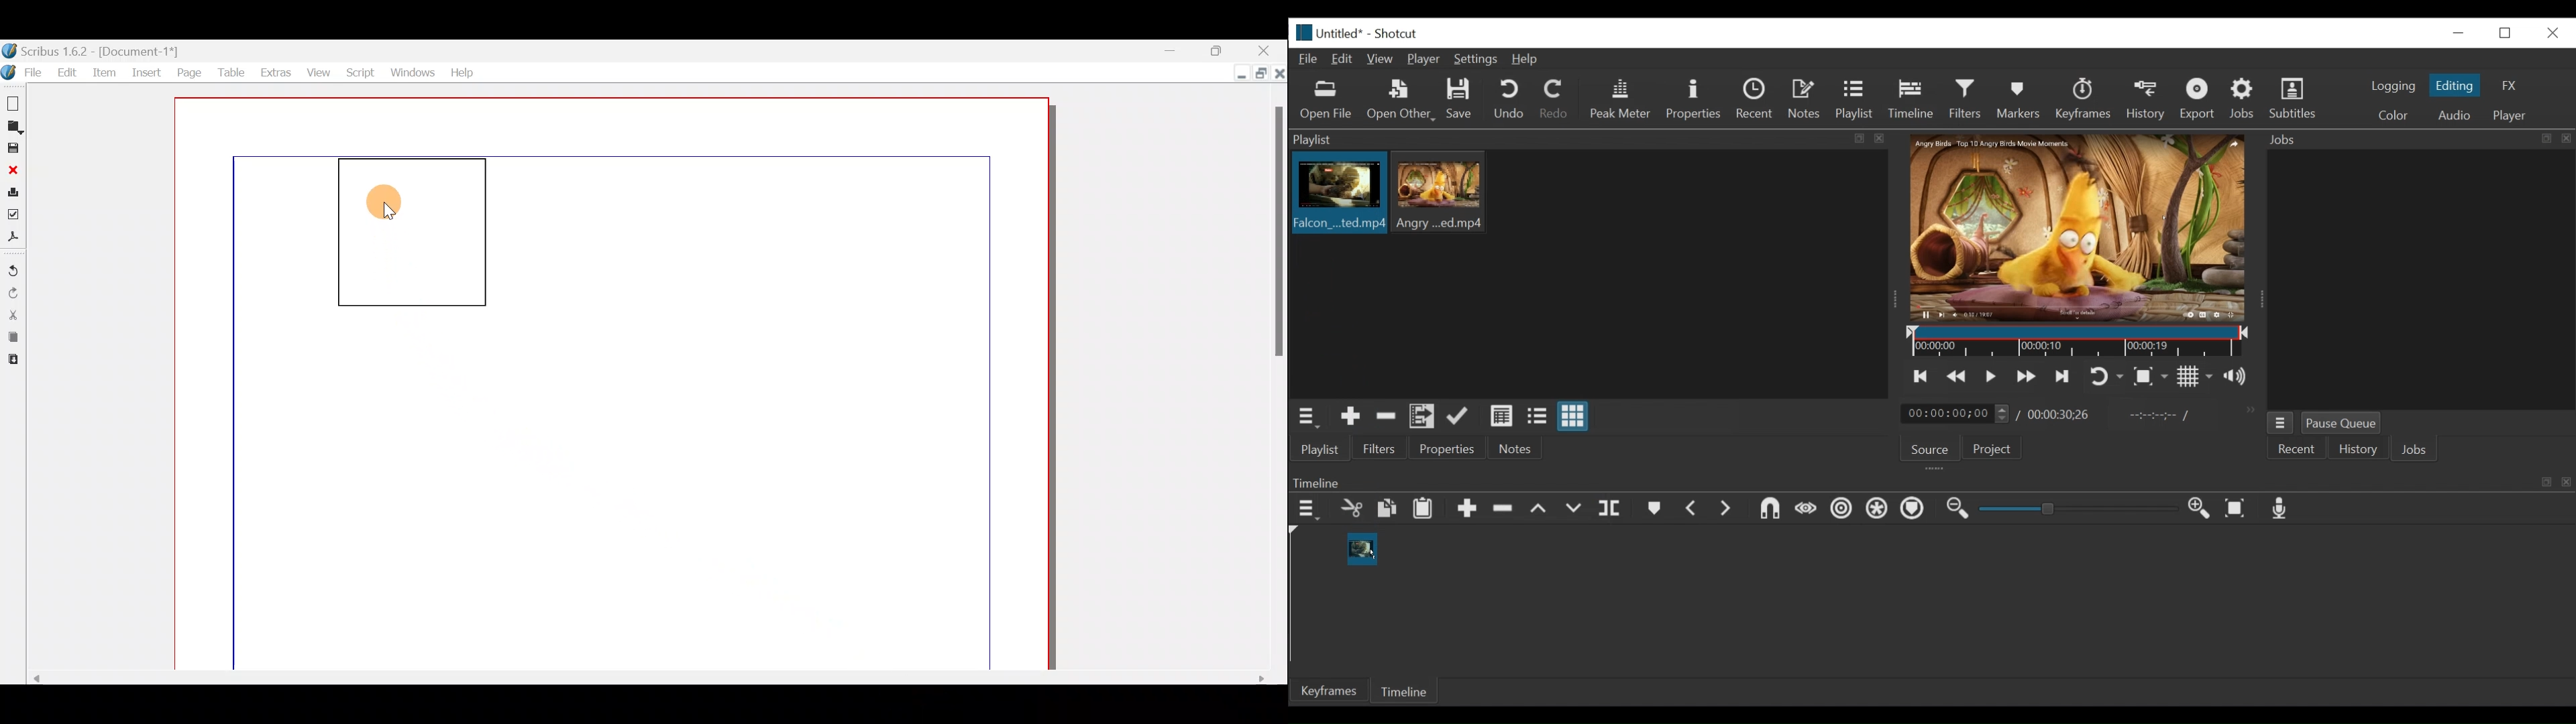  Describe the element at coordinates (2106, 377) in the screenshot. I see `toggle player looping` at that location.